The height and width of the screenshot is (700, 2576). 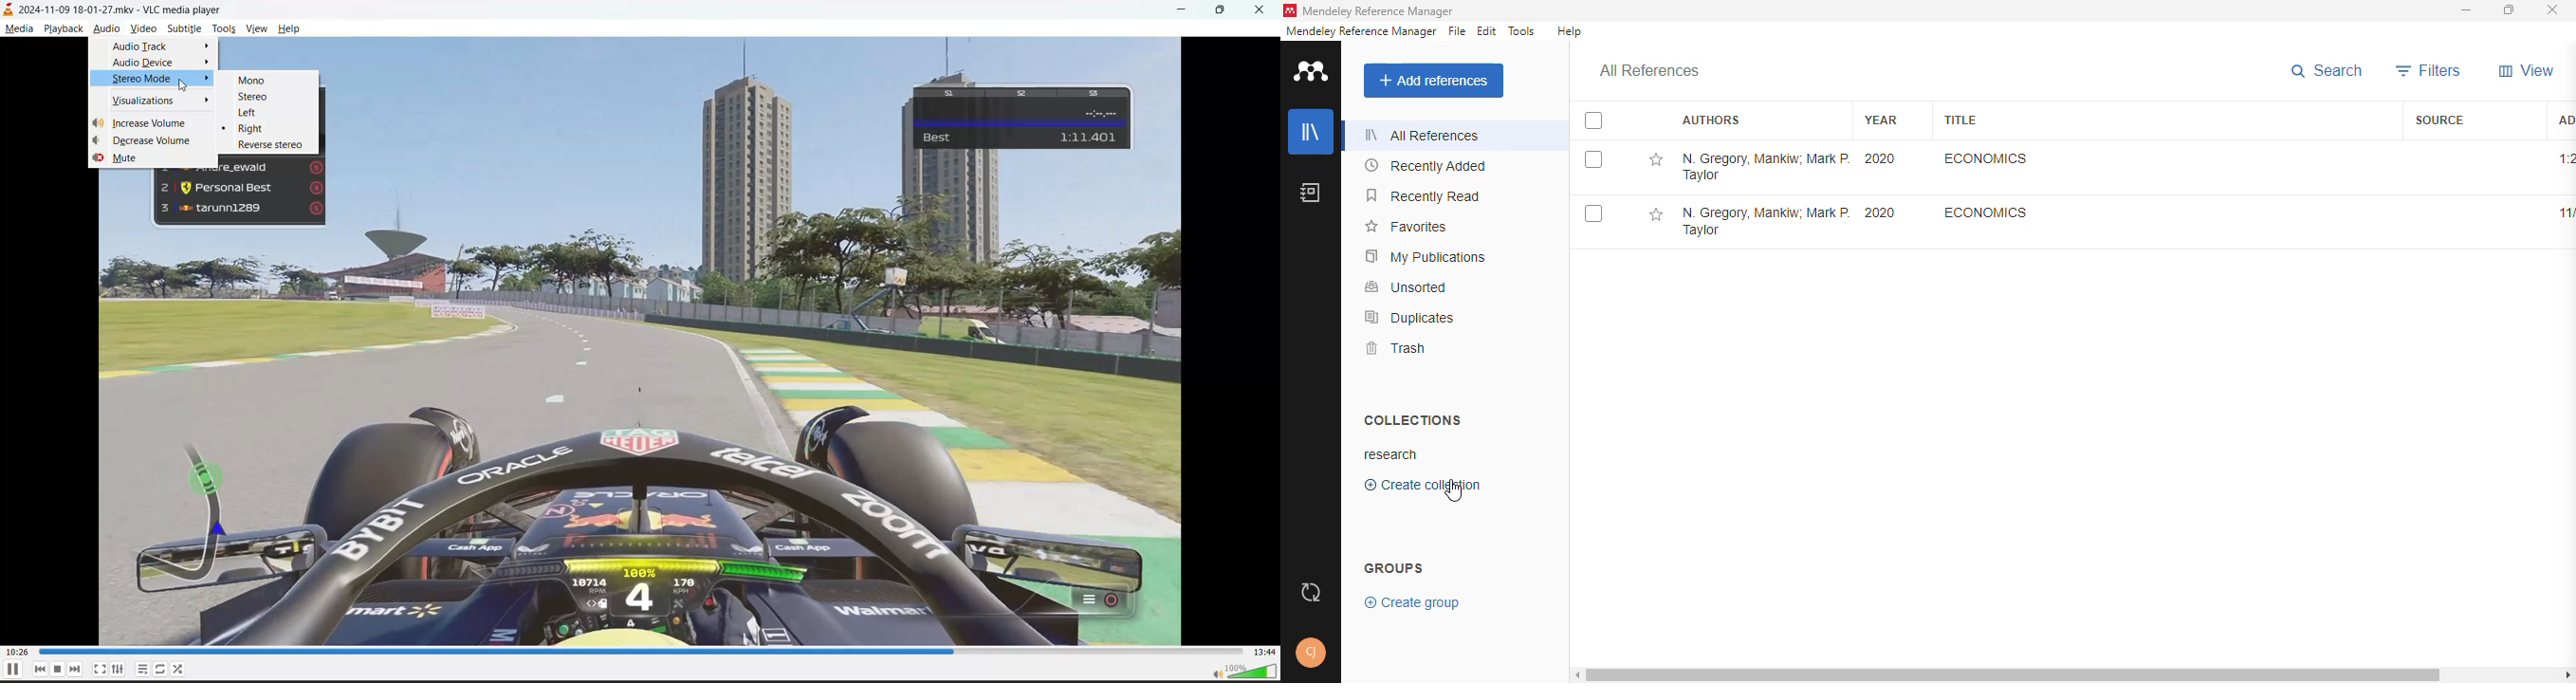 What do you see at coordinates (1986, 212) in the screenshot?
I see `Economics` at bounding box center [1986, 212].